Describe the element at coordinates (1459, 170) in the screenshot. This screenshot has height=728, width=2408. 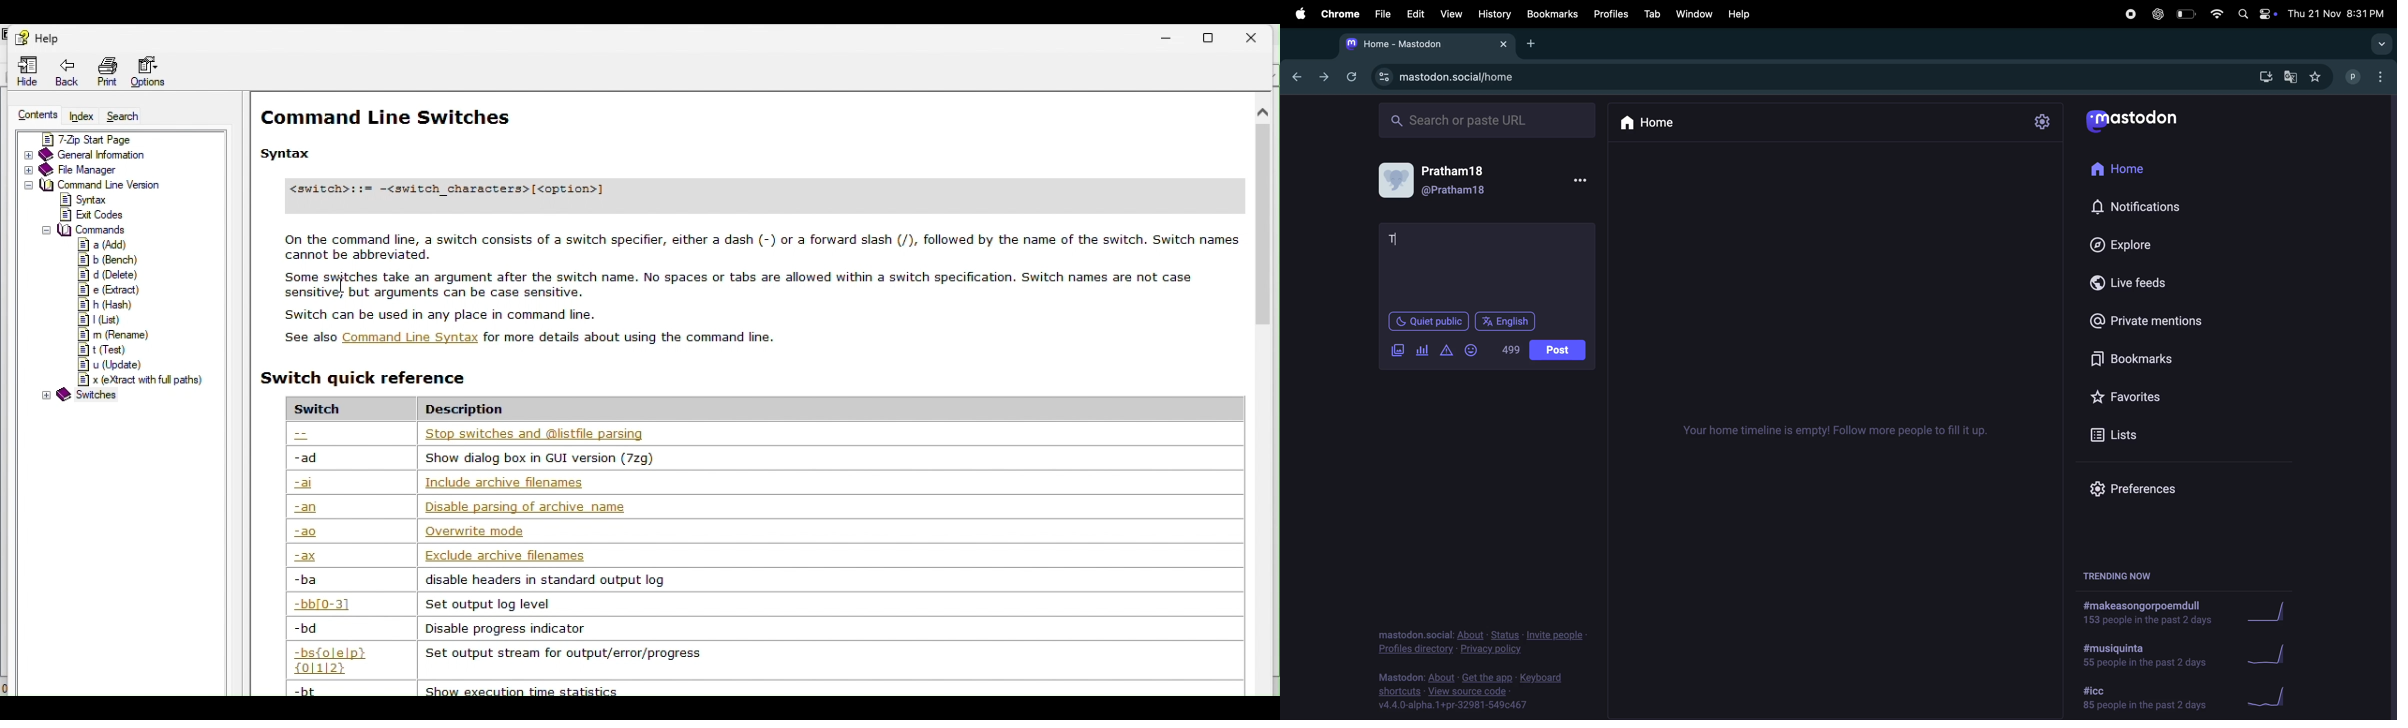
I see `user` at that location.